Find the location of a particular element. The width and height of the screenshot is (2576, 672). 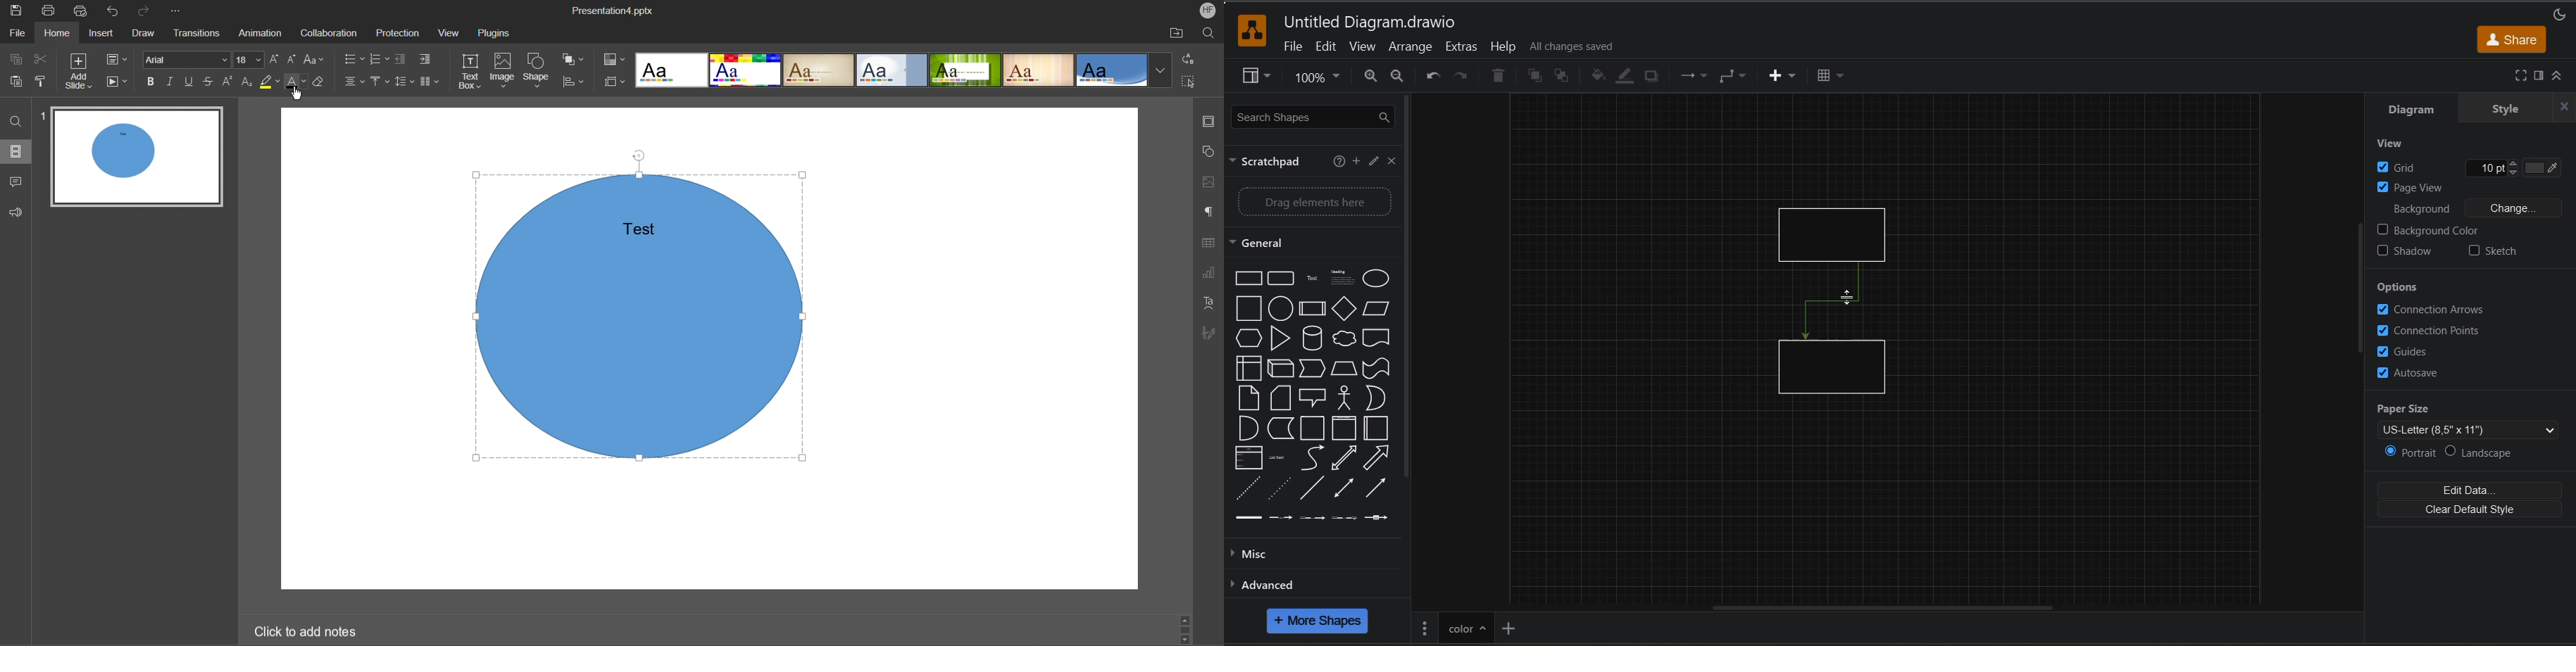

Scroll up is located at coordinates (1185, 617).